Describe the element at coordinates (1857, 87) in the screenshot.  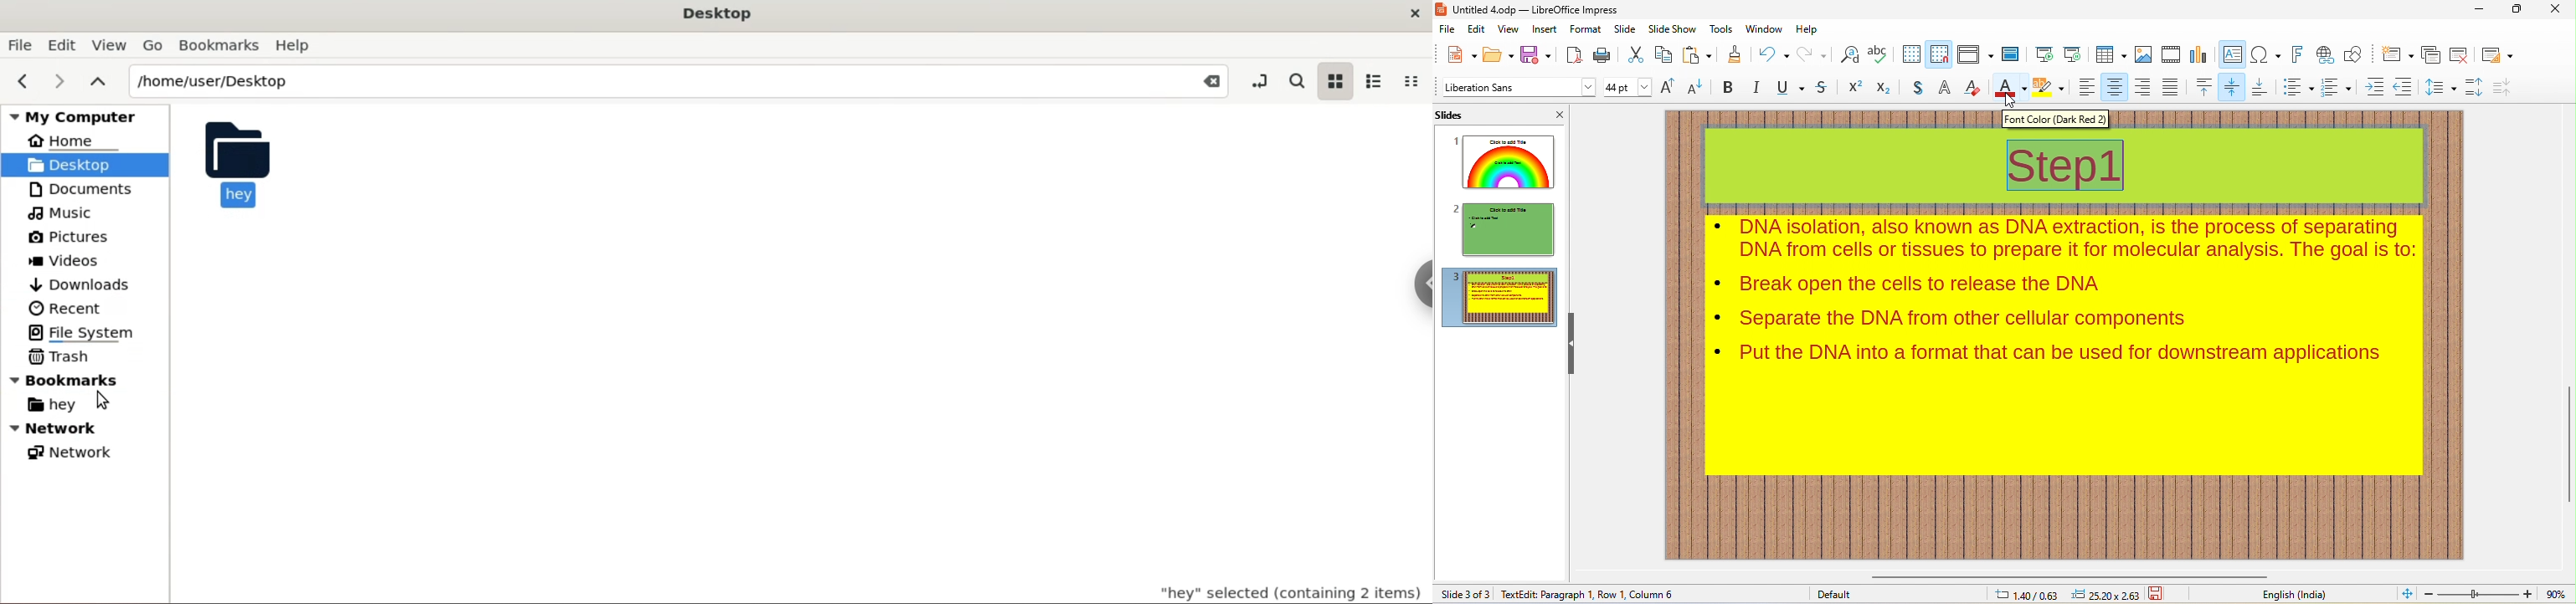
I see `superscript` at that location.